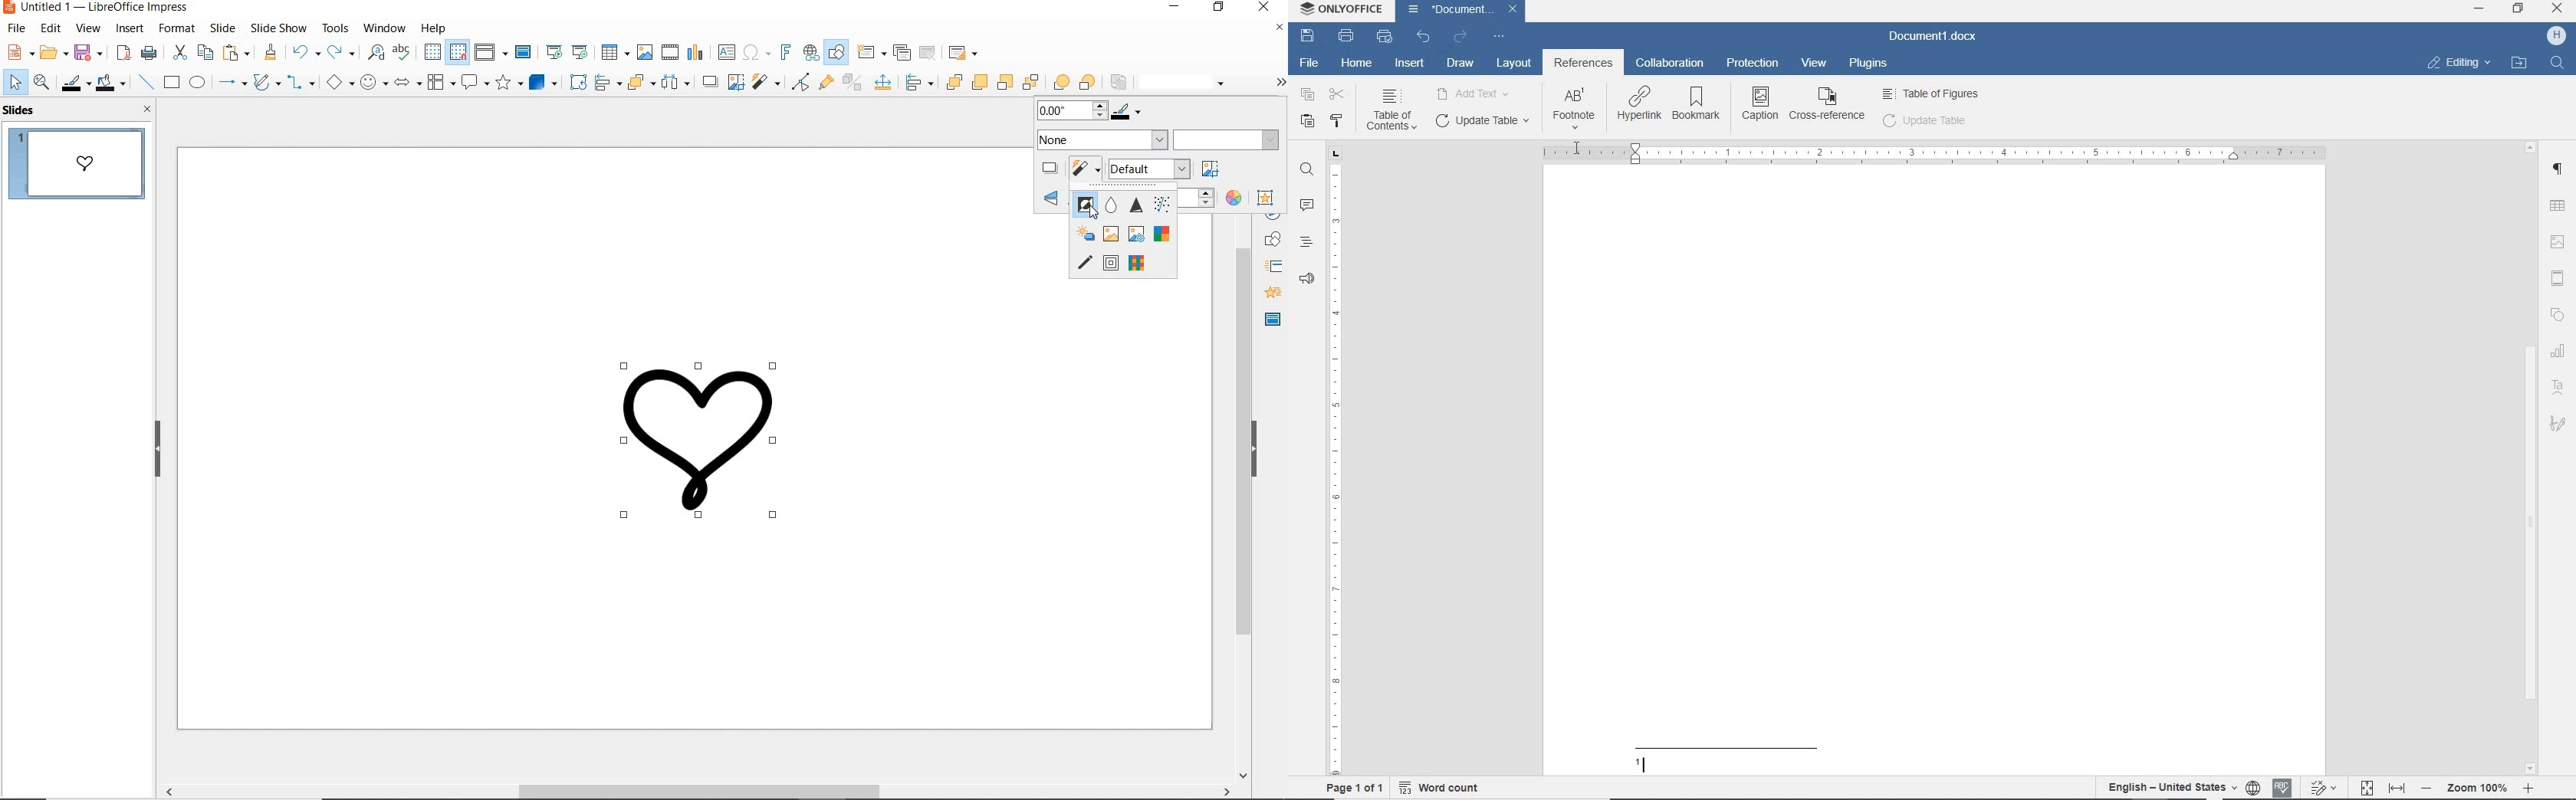 This screenshot has height=812, width=2576. Describe the element at coordinates (508, 82) in the screenshot. I see `stars and banners` at that location.